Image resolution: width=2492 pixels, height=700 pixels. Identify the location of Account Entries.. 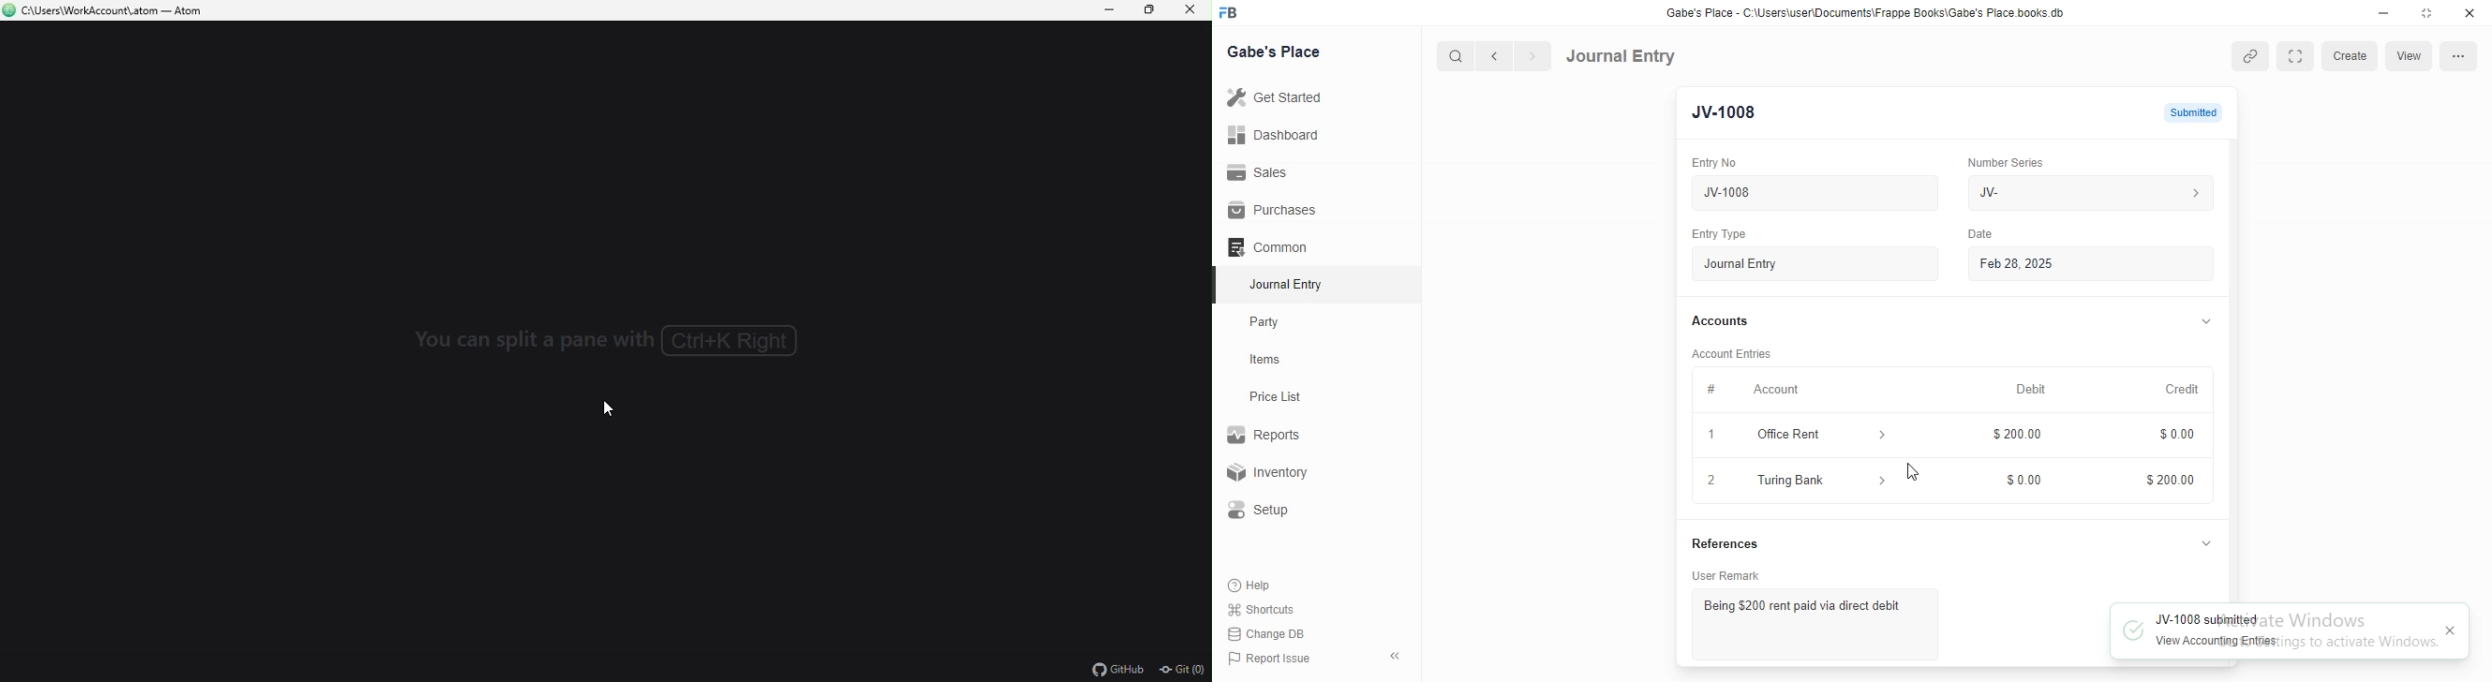
(1738, 353).